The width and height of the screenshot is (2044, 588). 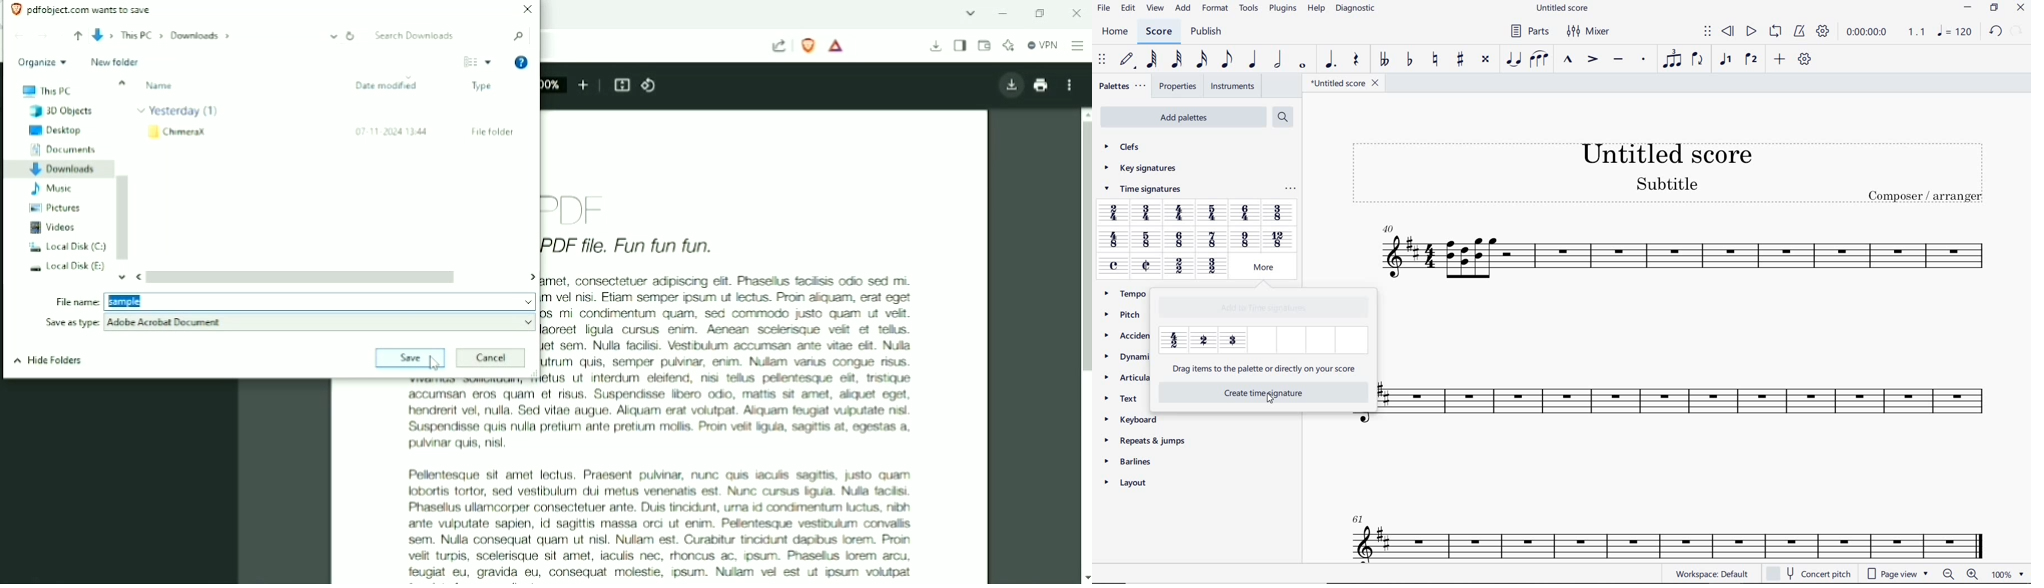 I want to click on Cursor, so click(x=432, y=363).